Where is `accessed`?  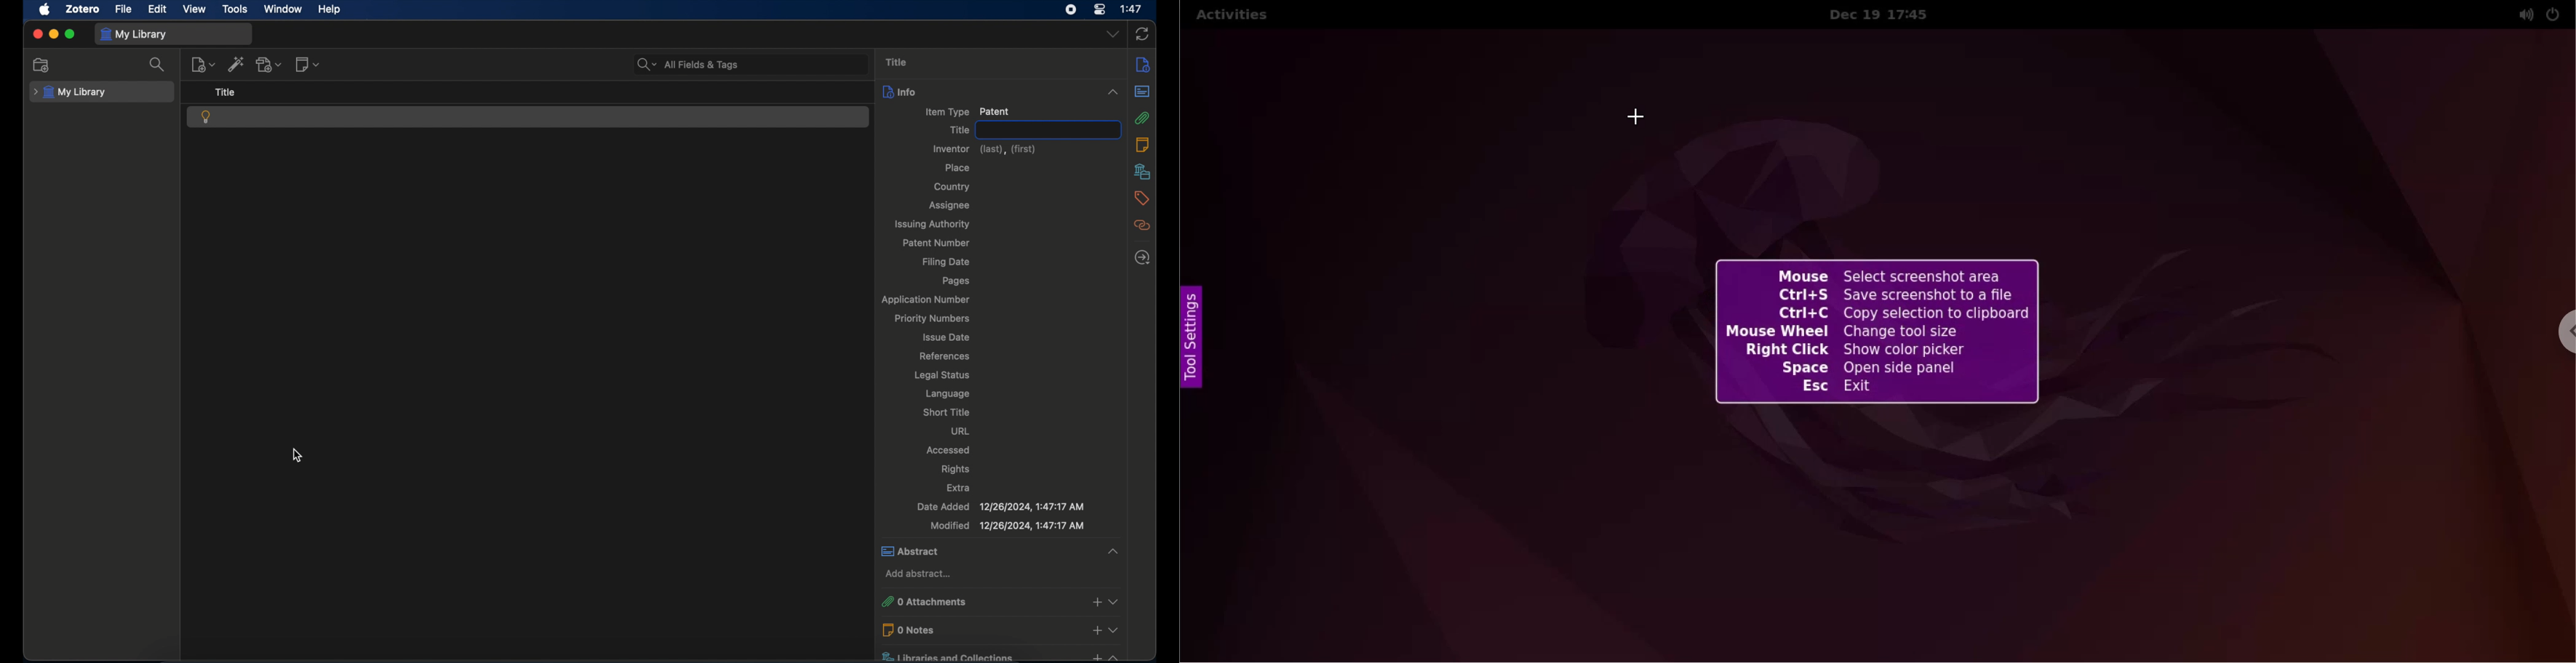 accessed is located at coordinates (950, 450).